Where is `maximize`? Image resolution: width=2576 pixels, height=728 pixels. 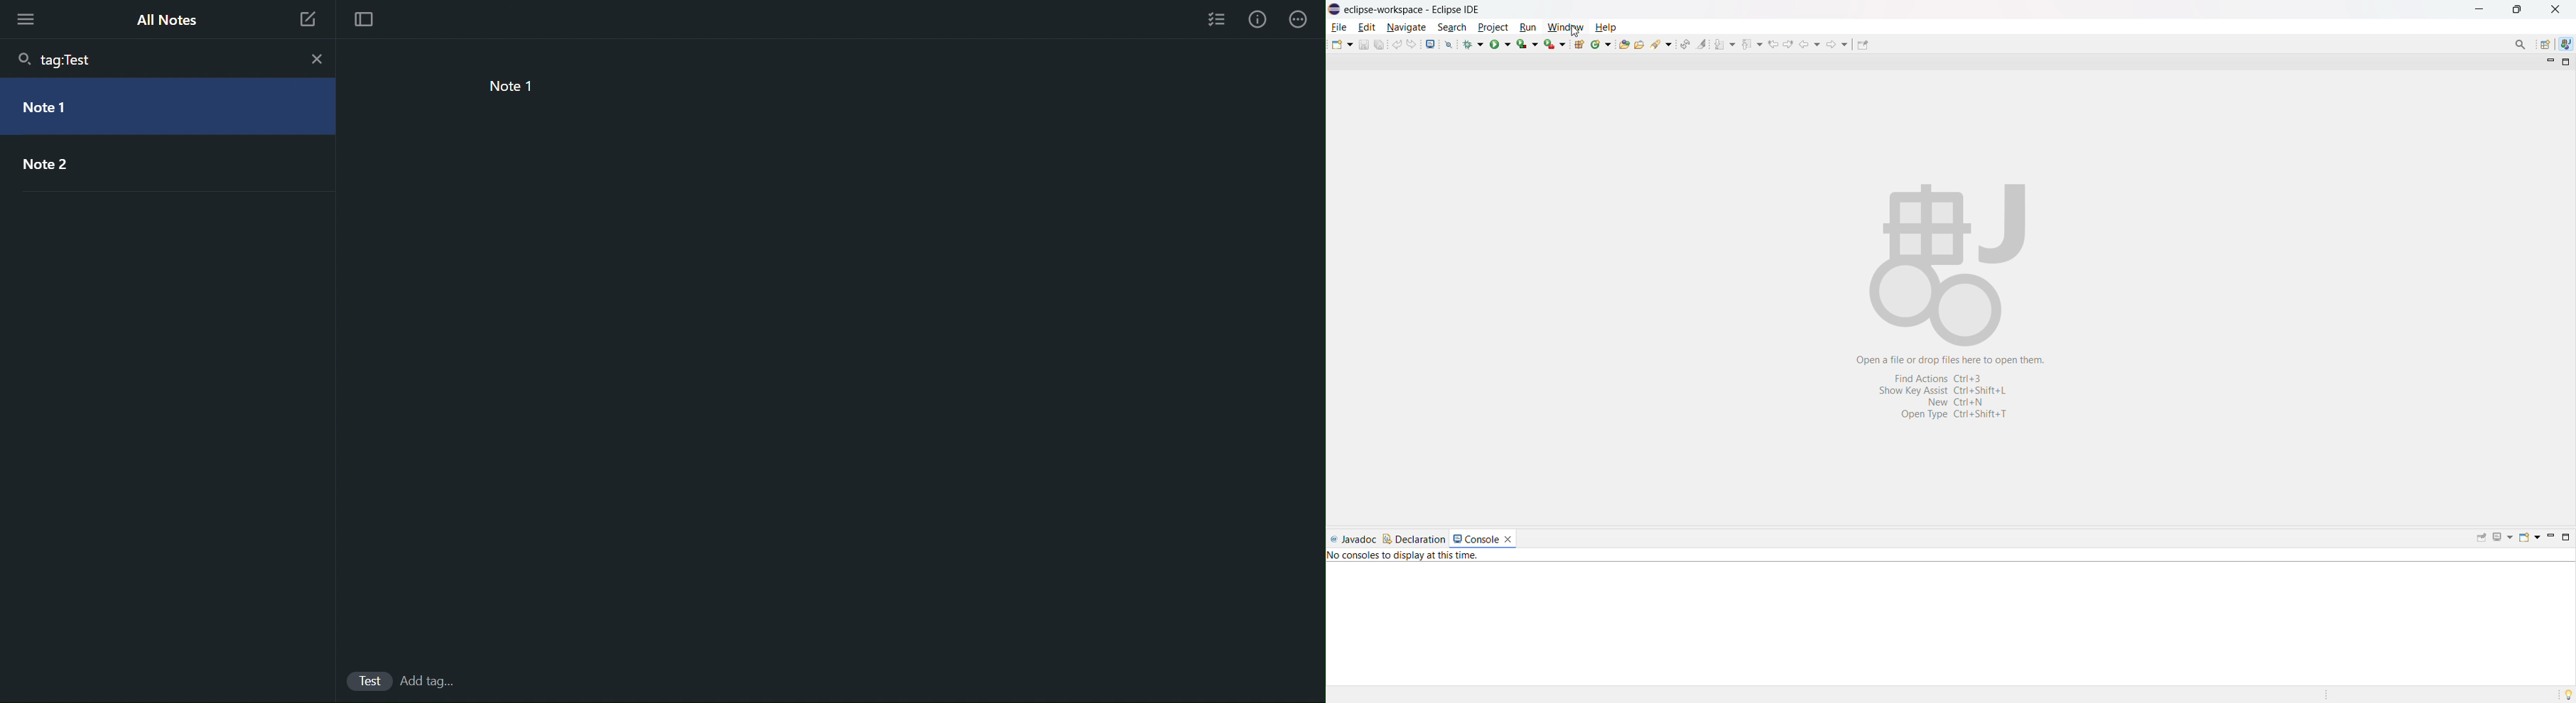 maximize is located at coordinates (2566, 537).